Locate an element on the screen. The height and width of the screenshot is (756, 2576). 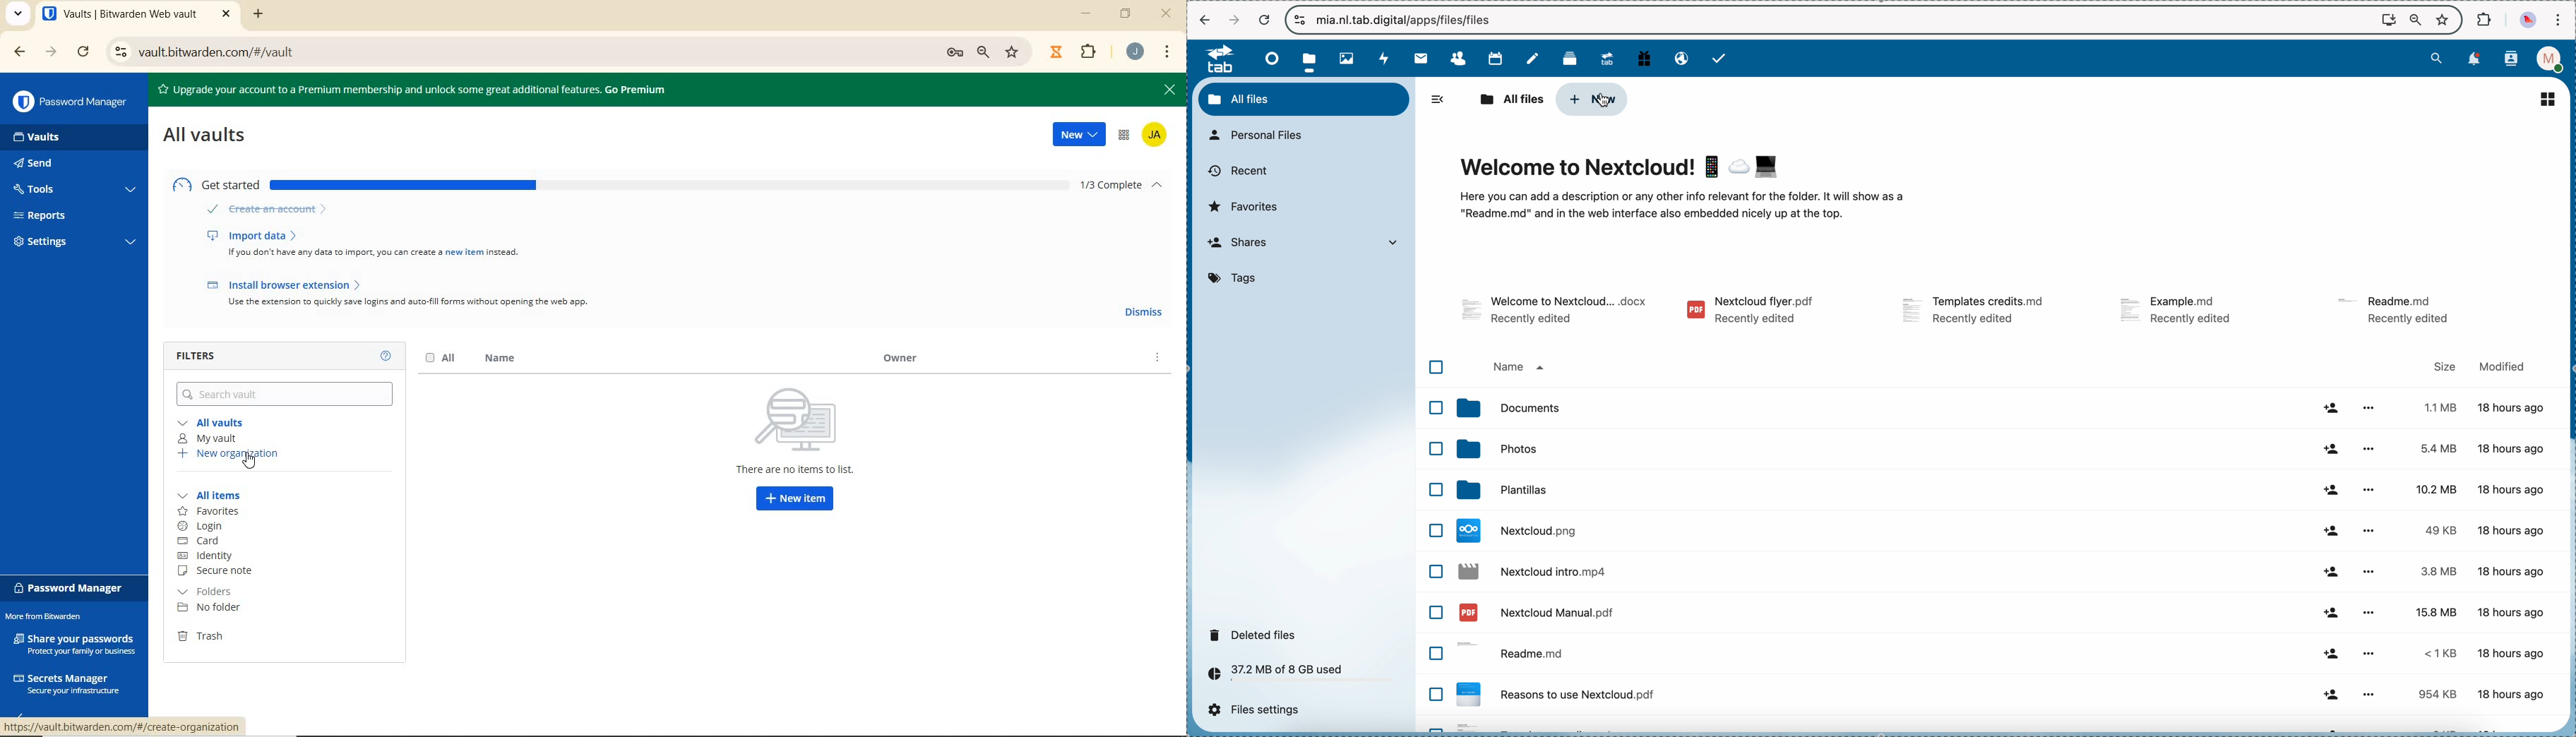
share is located at coordinates (2333, 532).